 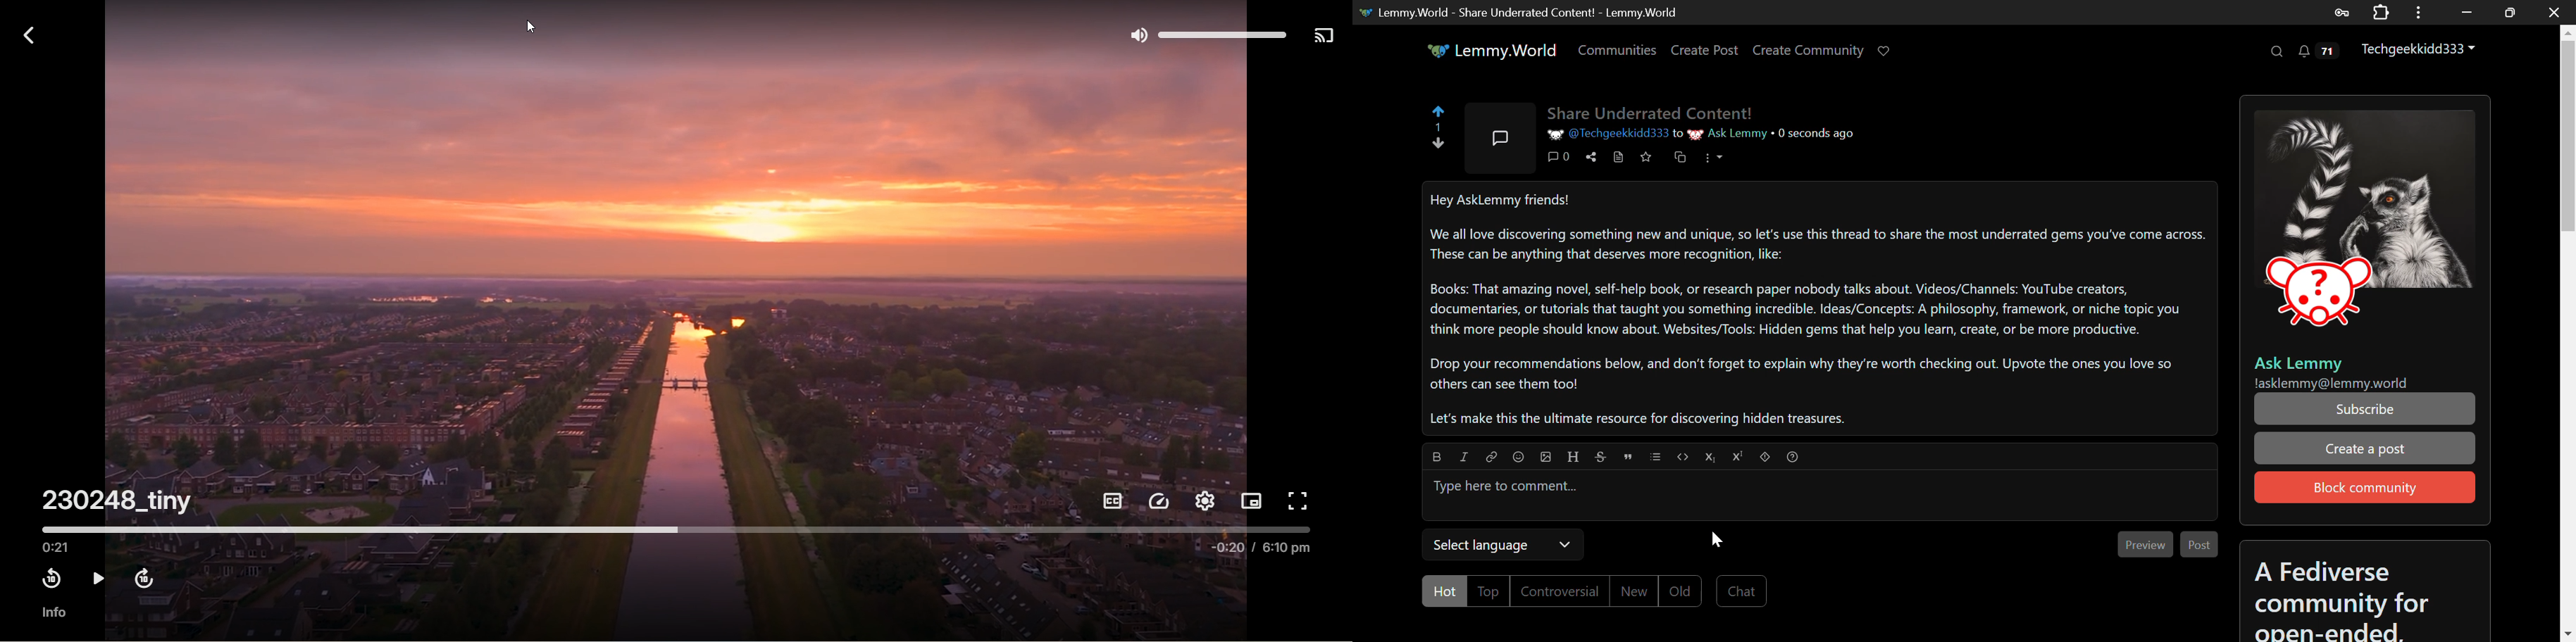 What do you see at coordinates (1711, 458) in the screenshot?
I see `Subscript` at bounding box center [1711, 458].